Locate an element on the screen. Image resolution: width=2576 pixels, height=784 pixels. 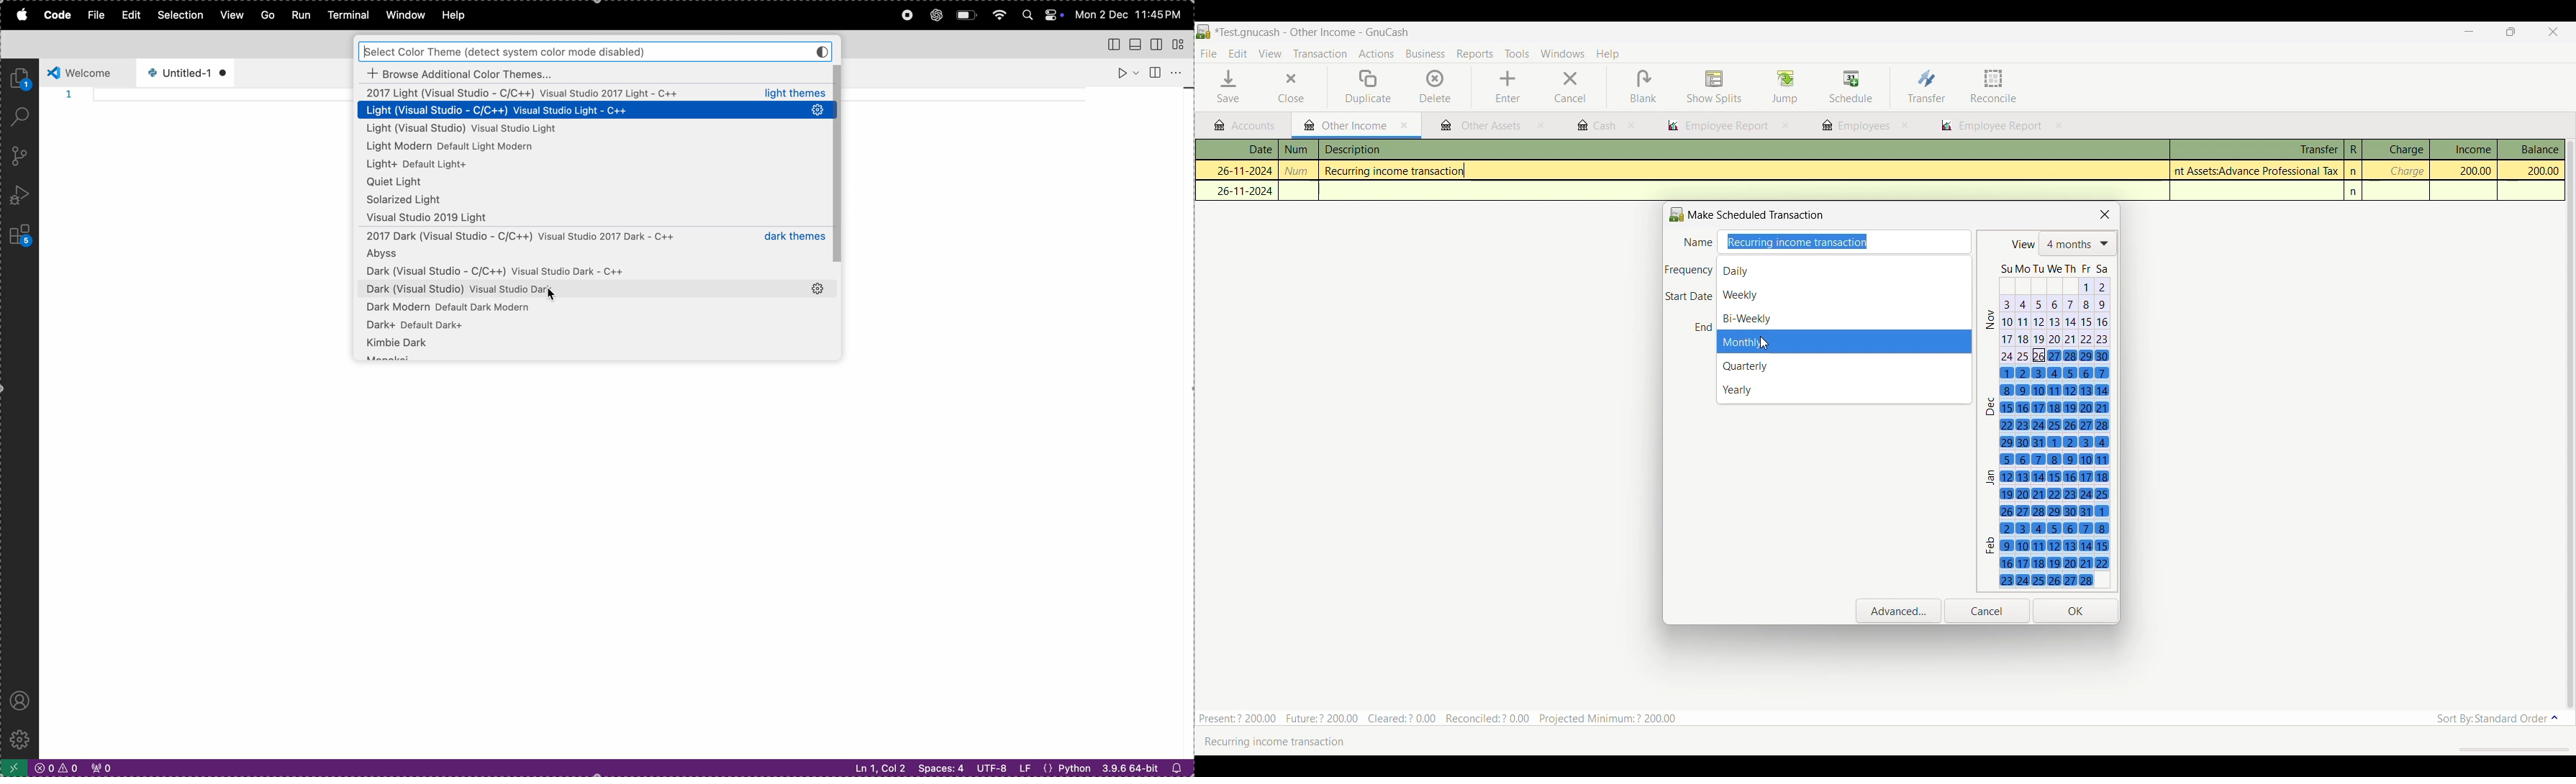
26-11-2024 is located at coordinates (1241, 191).